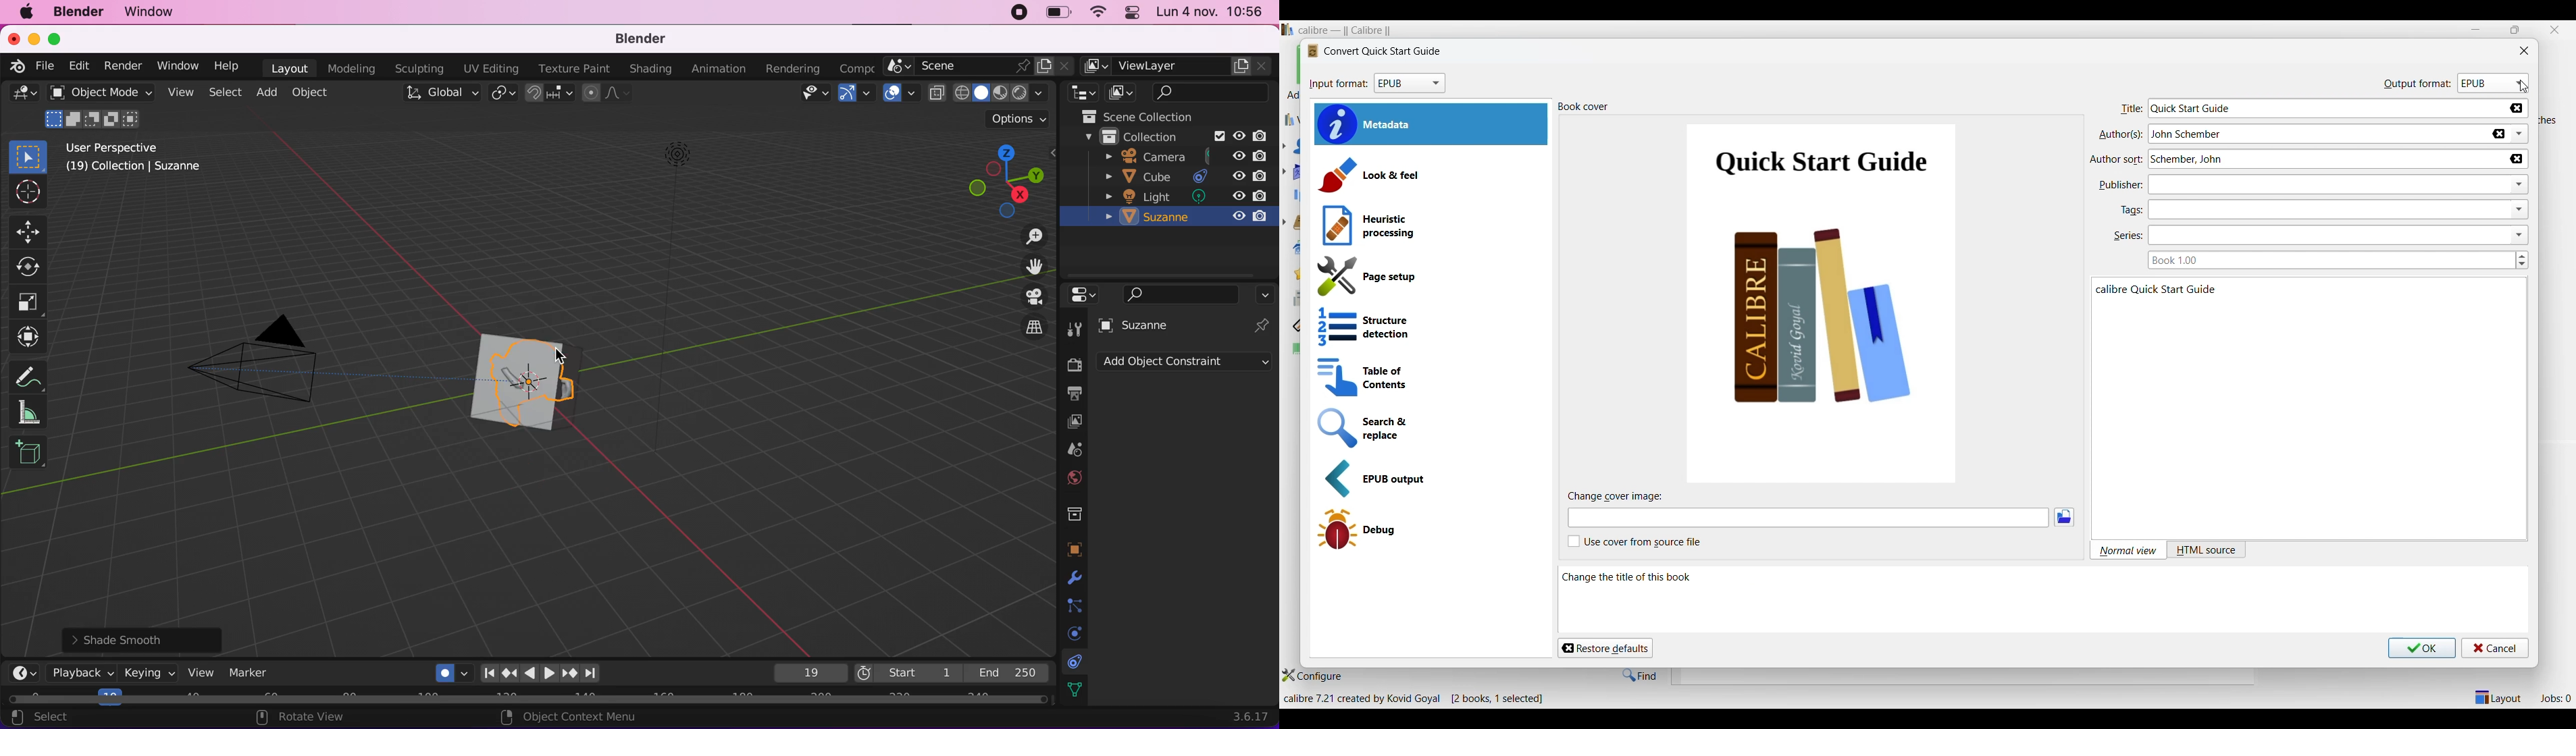 Image resolution: width=2576 pixels, height=756 pixels. I want to click on blender, so click(80, 13).